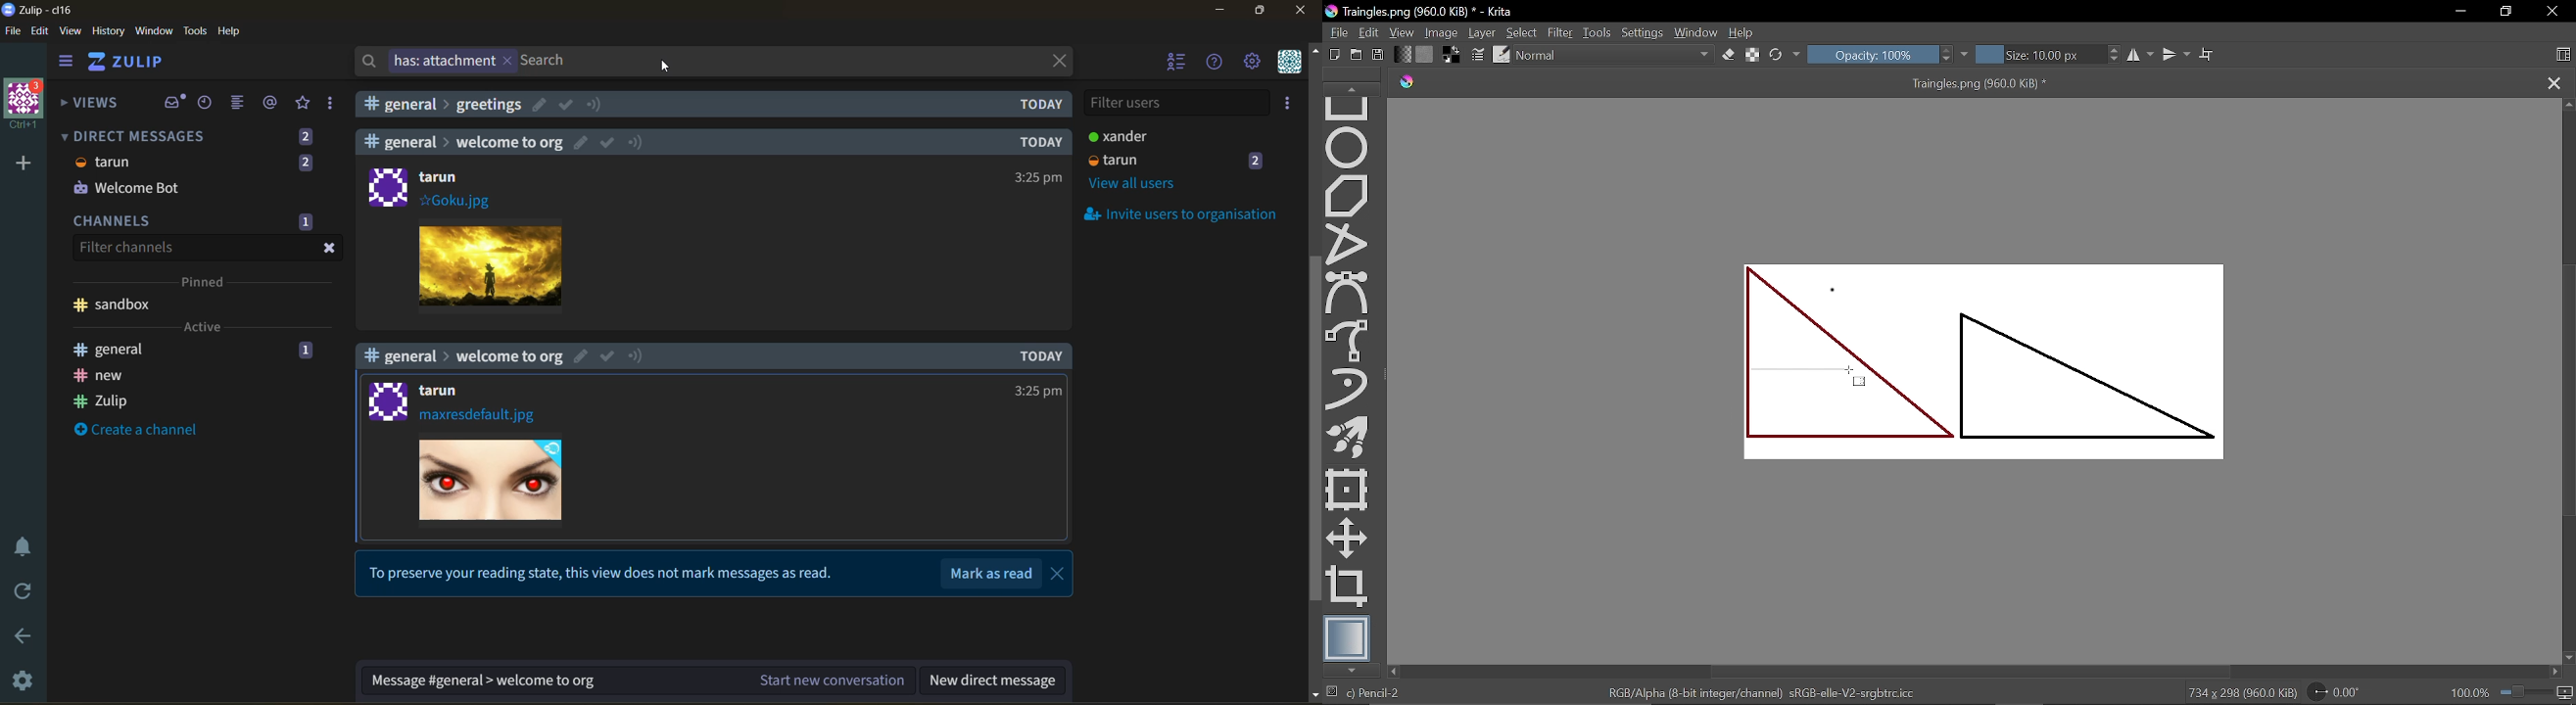  I want to click on cursor, so click(667, 65).